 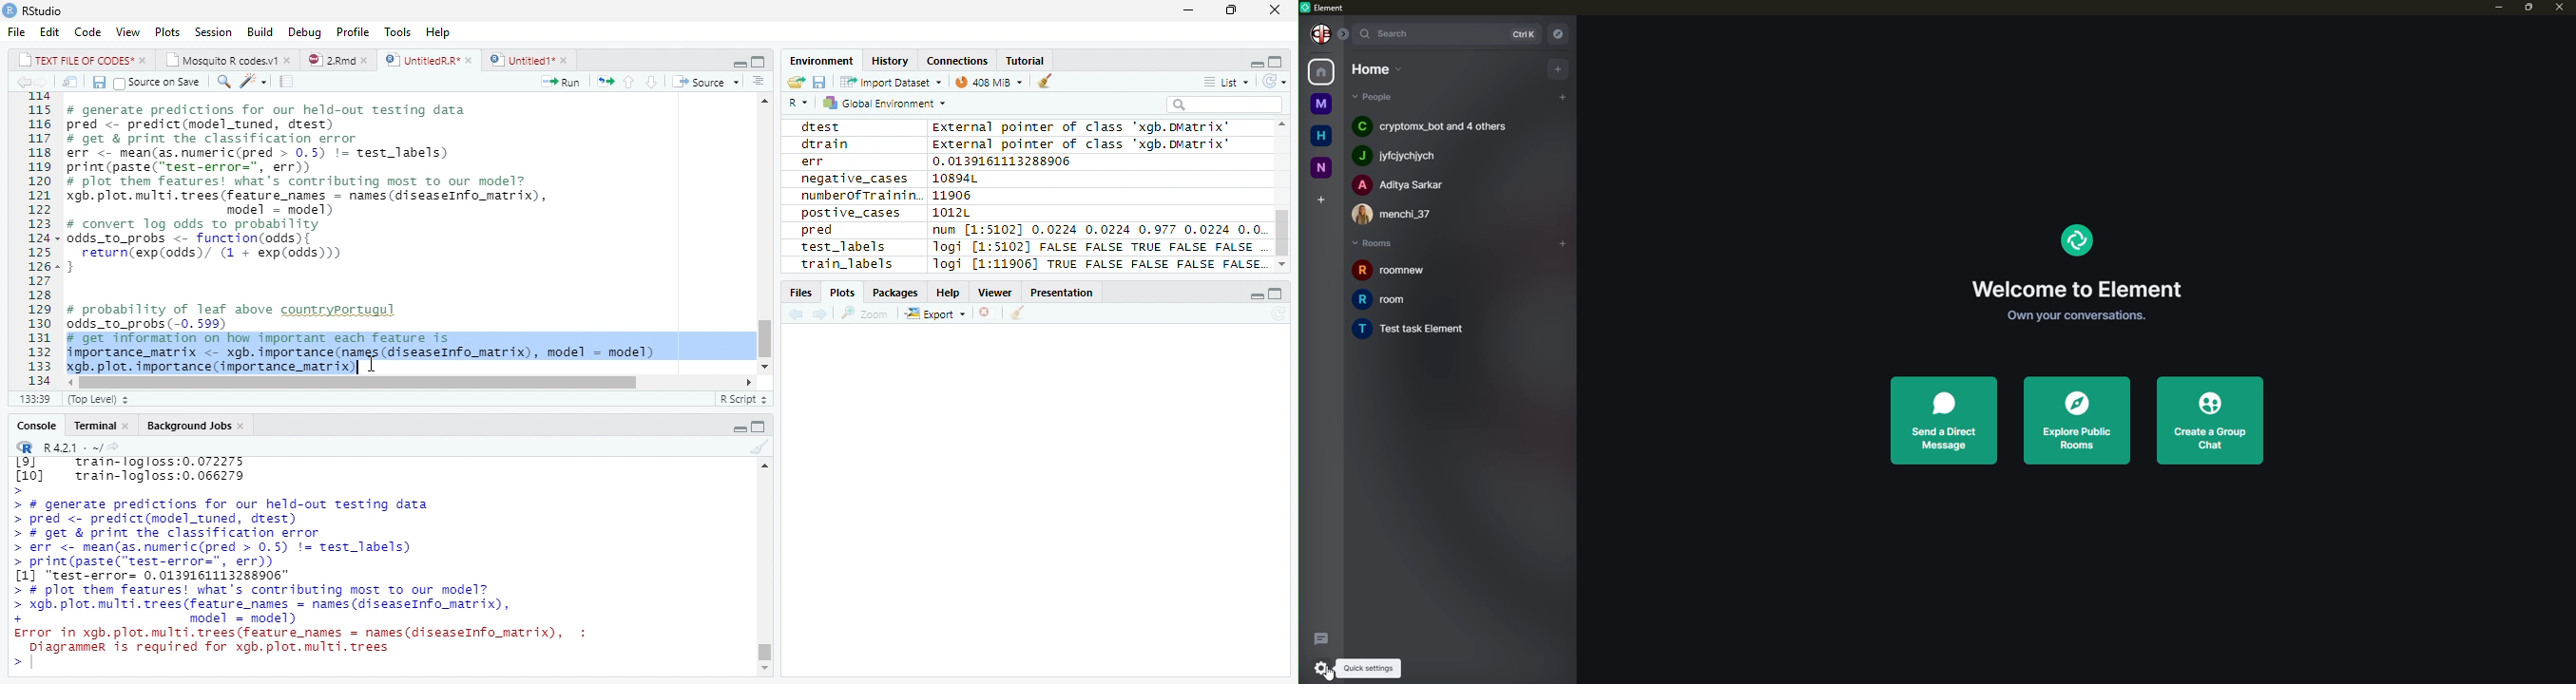 I want to click on Code, so click(x=86, y=32).